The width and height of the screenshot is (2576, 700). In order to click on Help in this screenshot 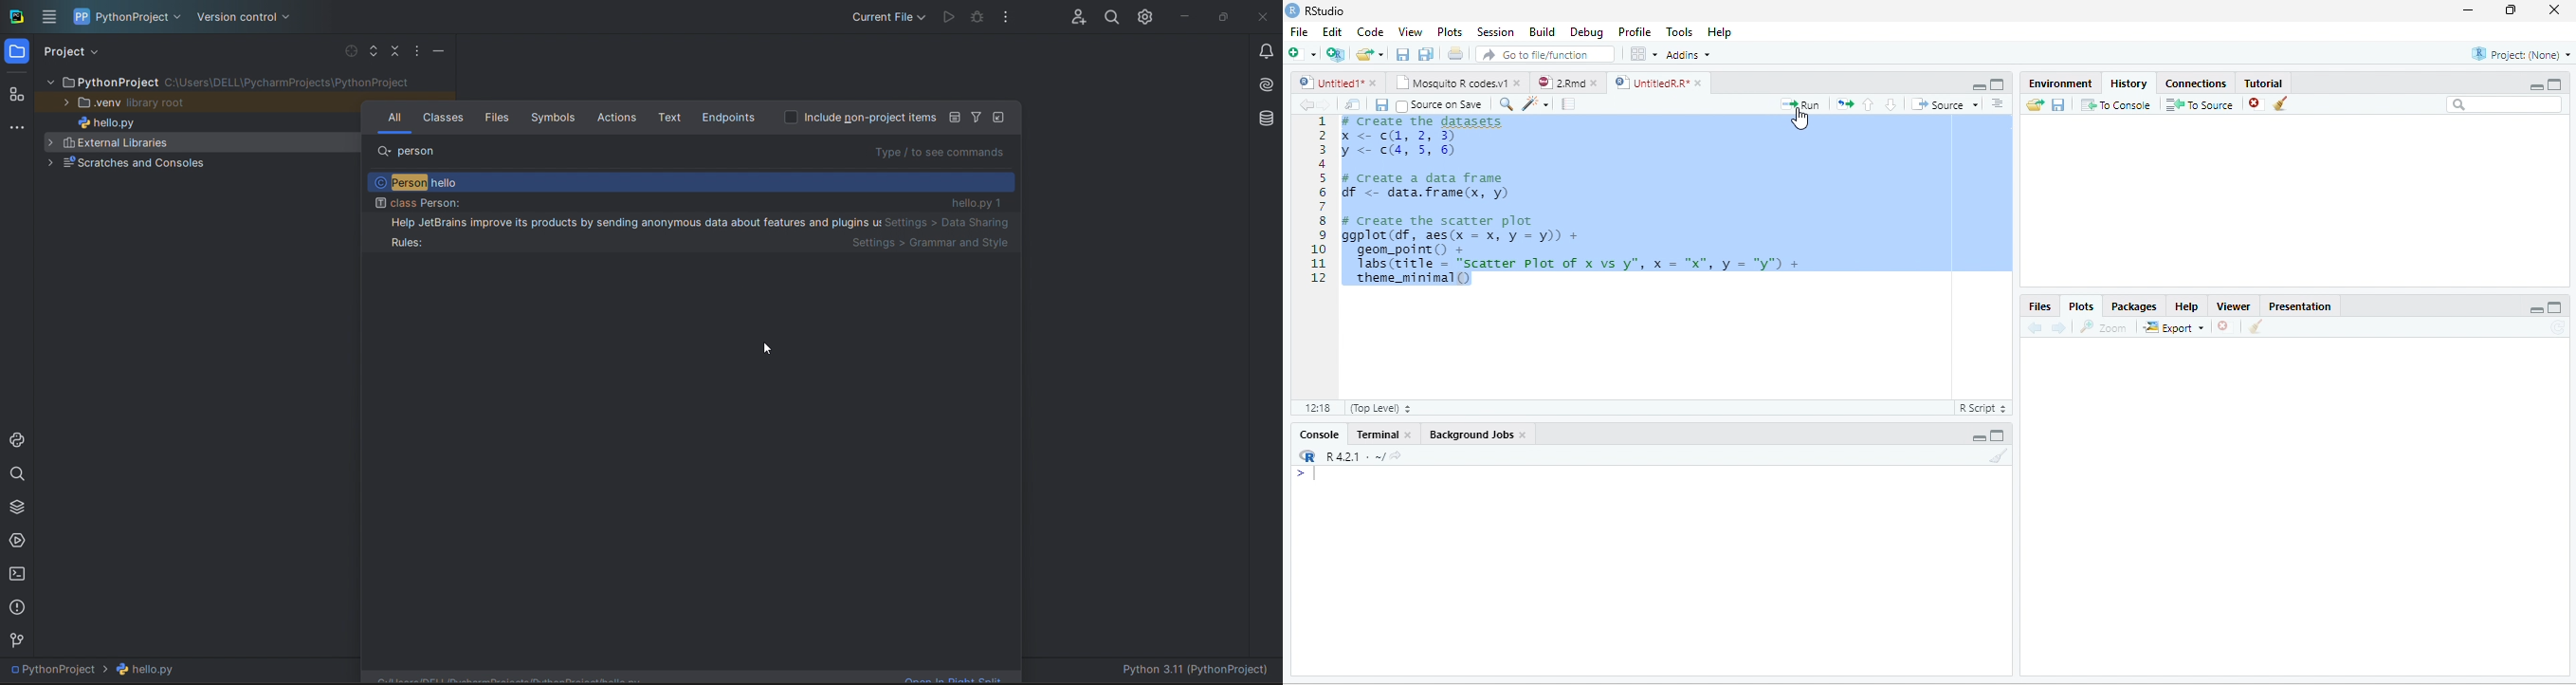, I will do `click(1721, 31)`.